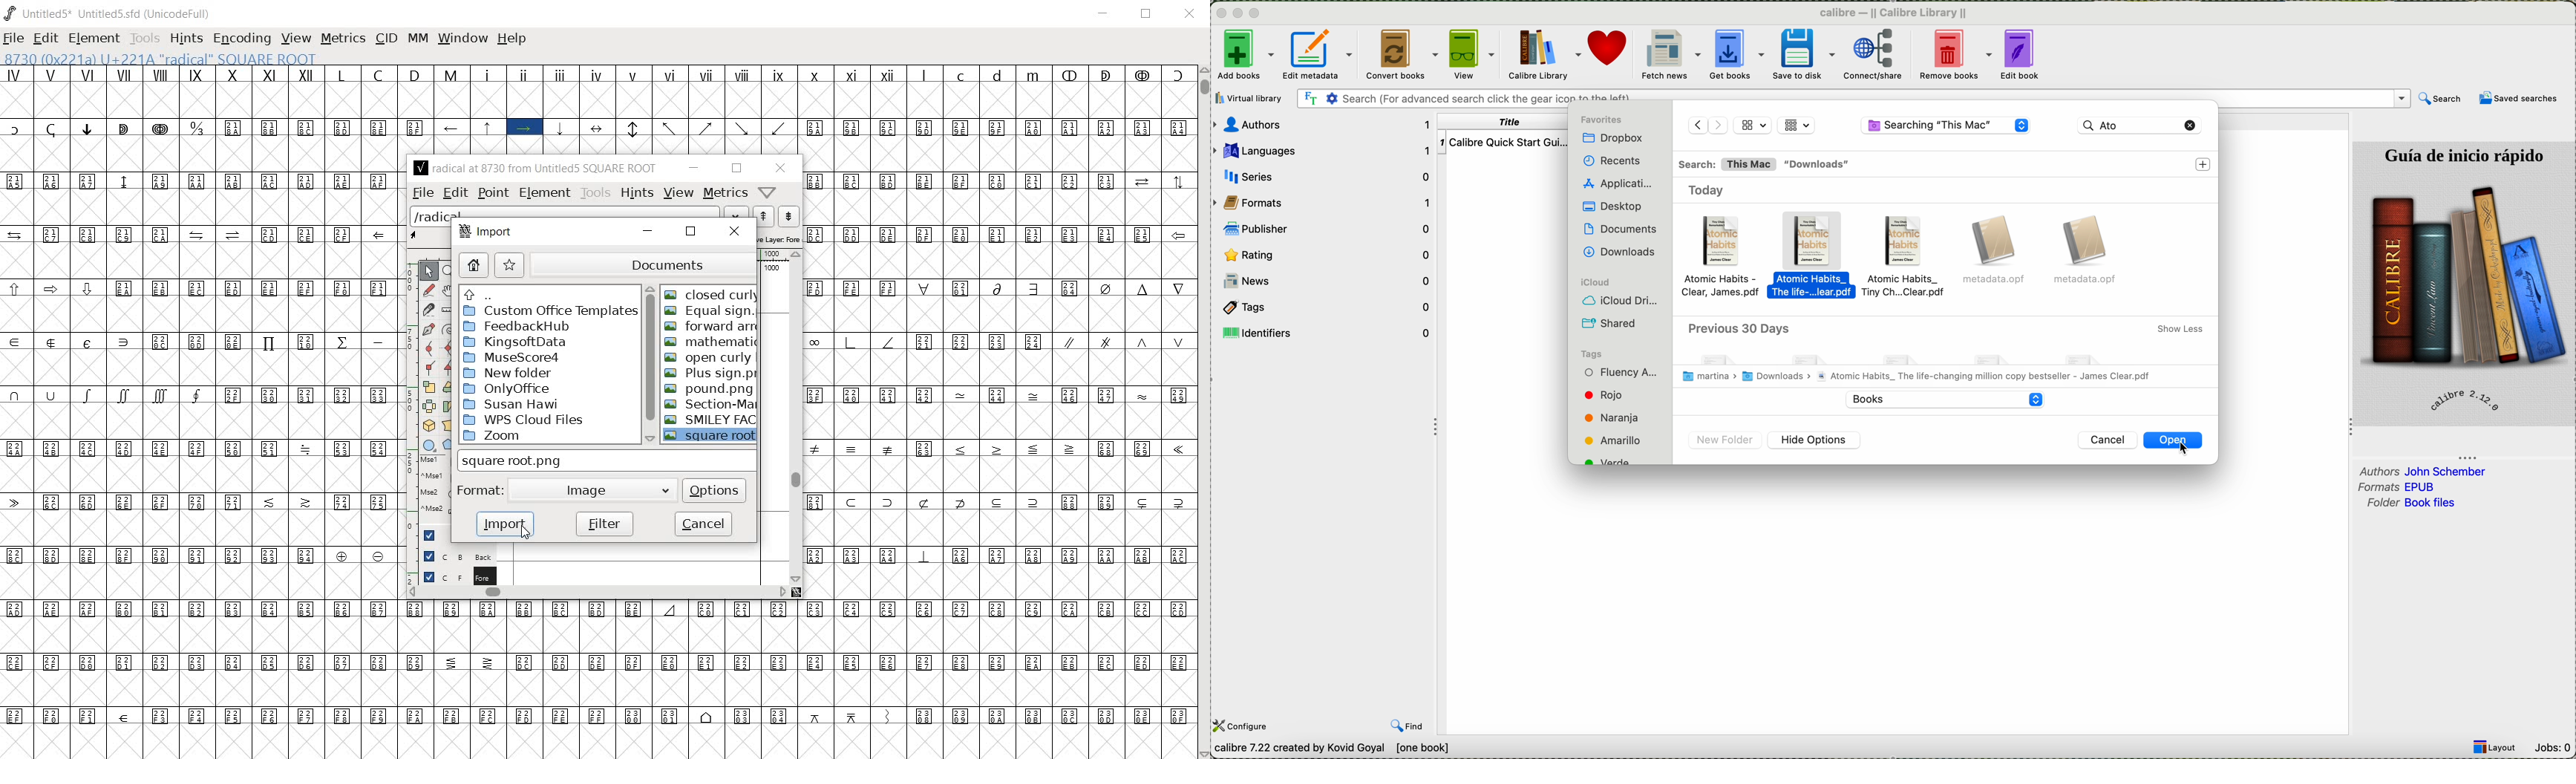 This screenshot has width=2576, height=784. Describe the element at coordinates (451, 445) in the screenshot. I see `polygon or star` at that location.